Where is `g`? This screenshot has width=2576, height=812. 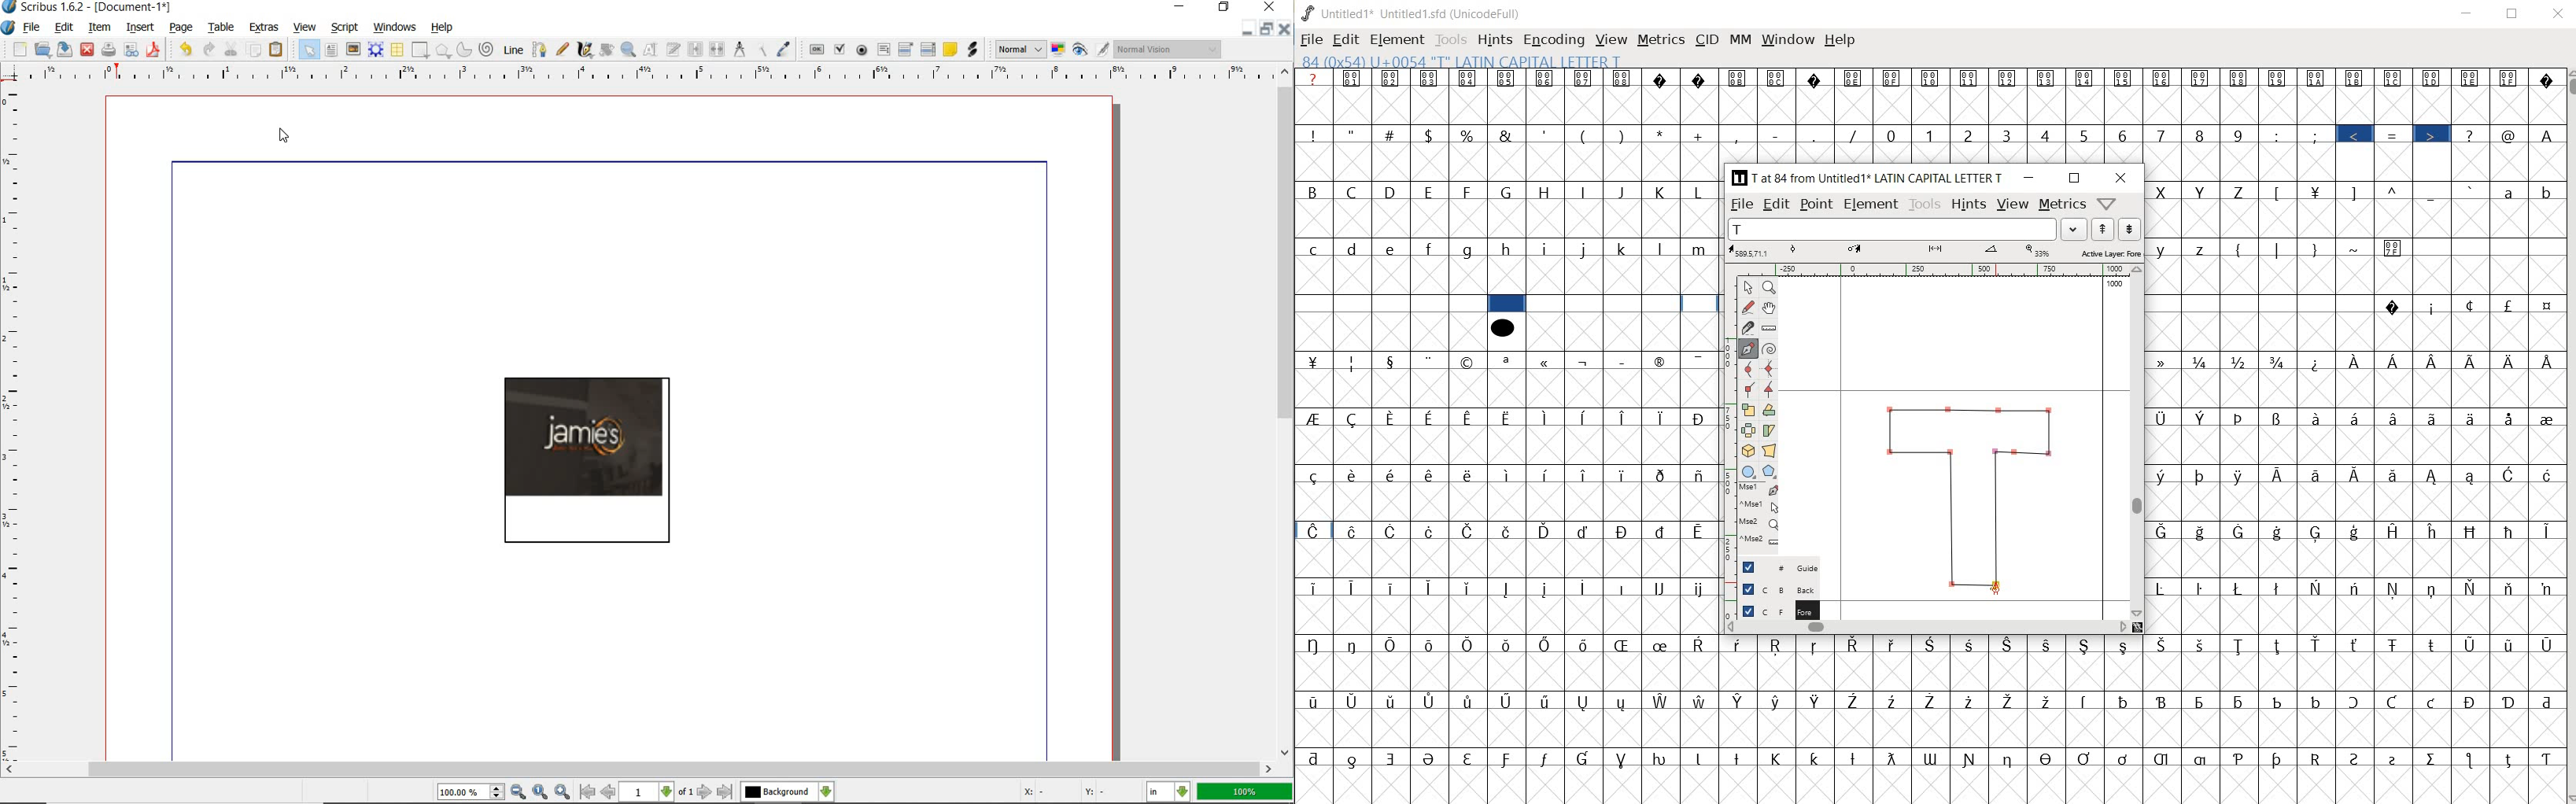
g is located at coordinates (1469, 250).